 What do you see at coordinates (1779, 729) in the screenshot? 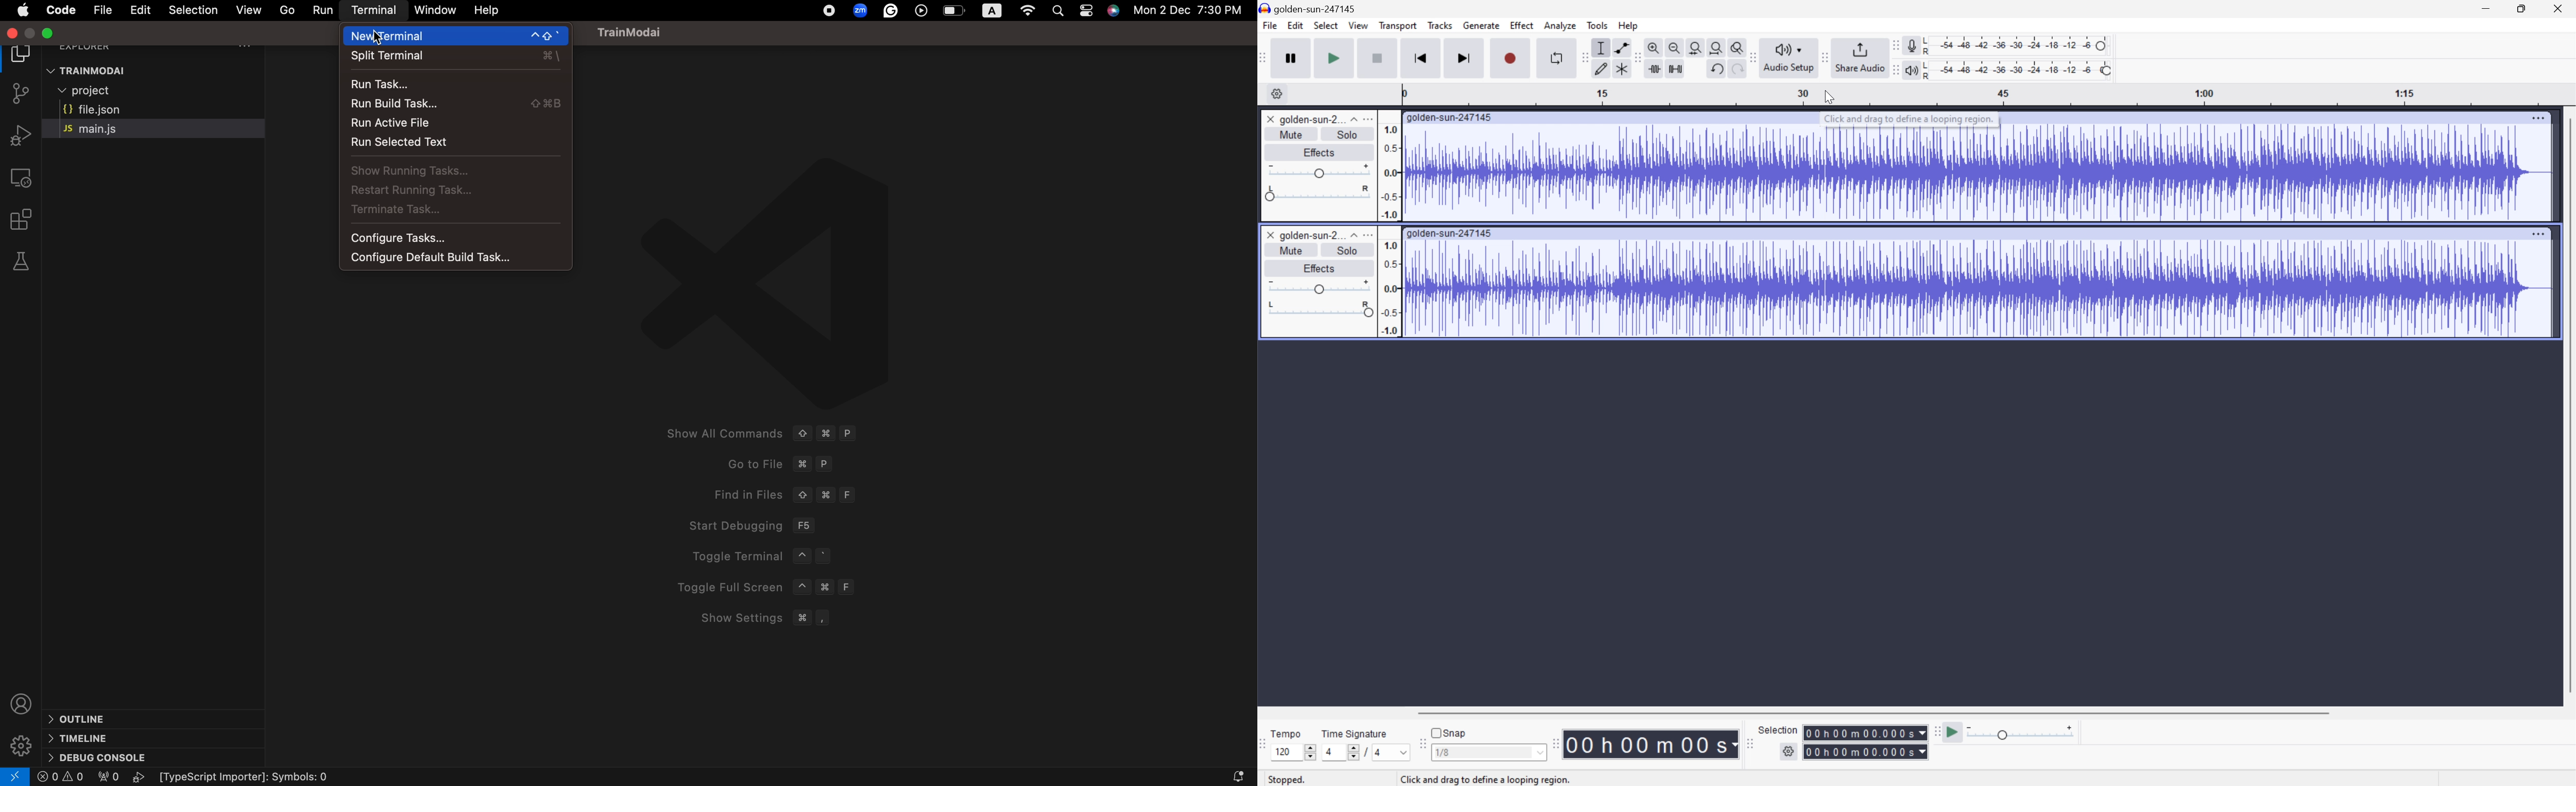
I see `Selection` at bounding box center [1779, 729].